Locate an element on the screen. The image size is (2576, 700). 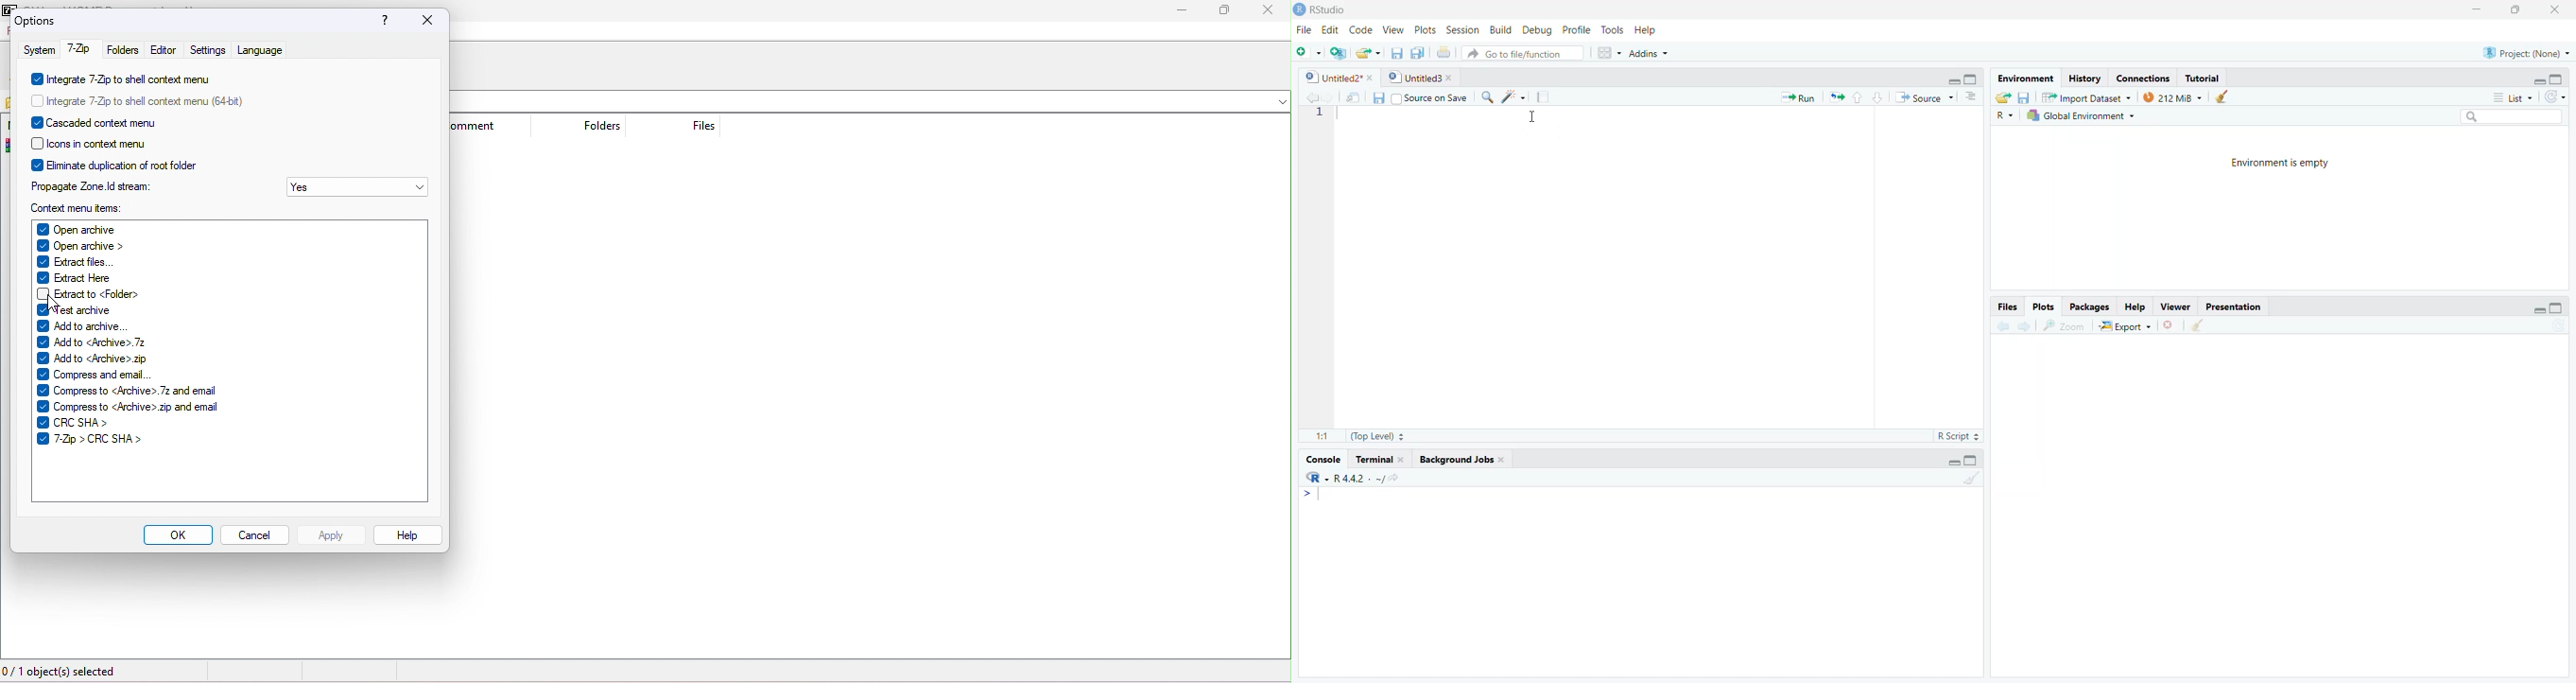
plots is located at coordinates (2042, 305).